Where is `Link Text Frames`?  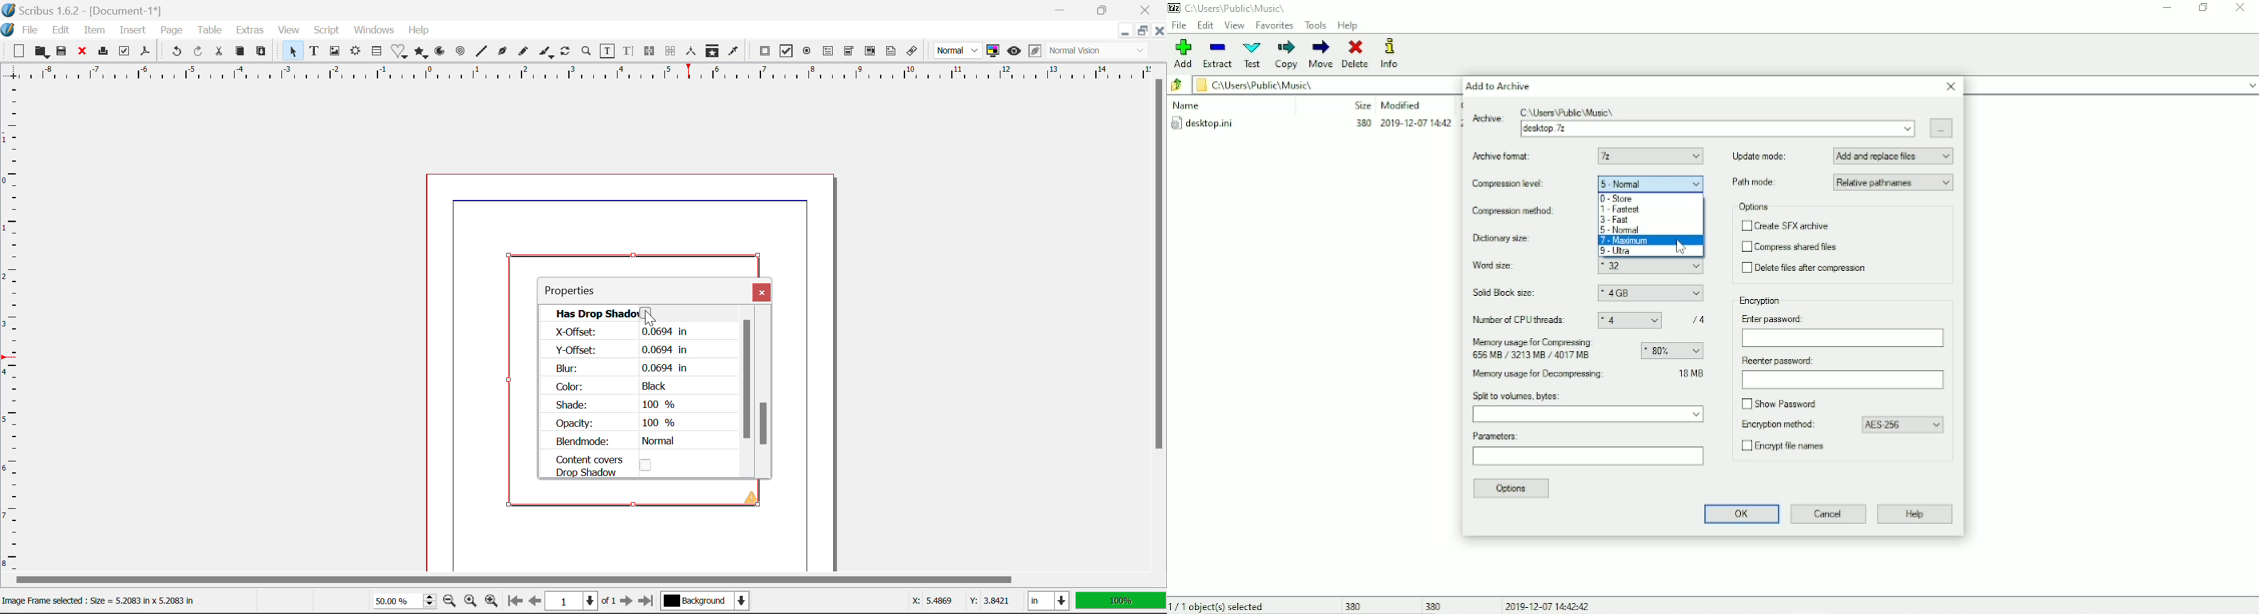
Link Text Frames is located at coordinates (650, 52).